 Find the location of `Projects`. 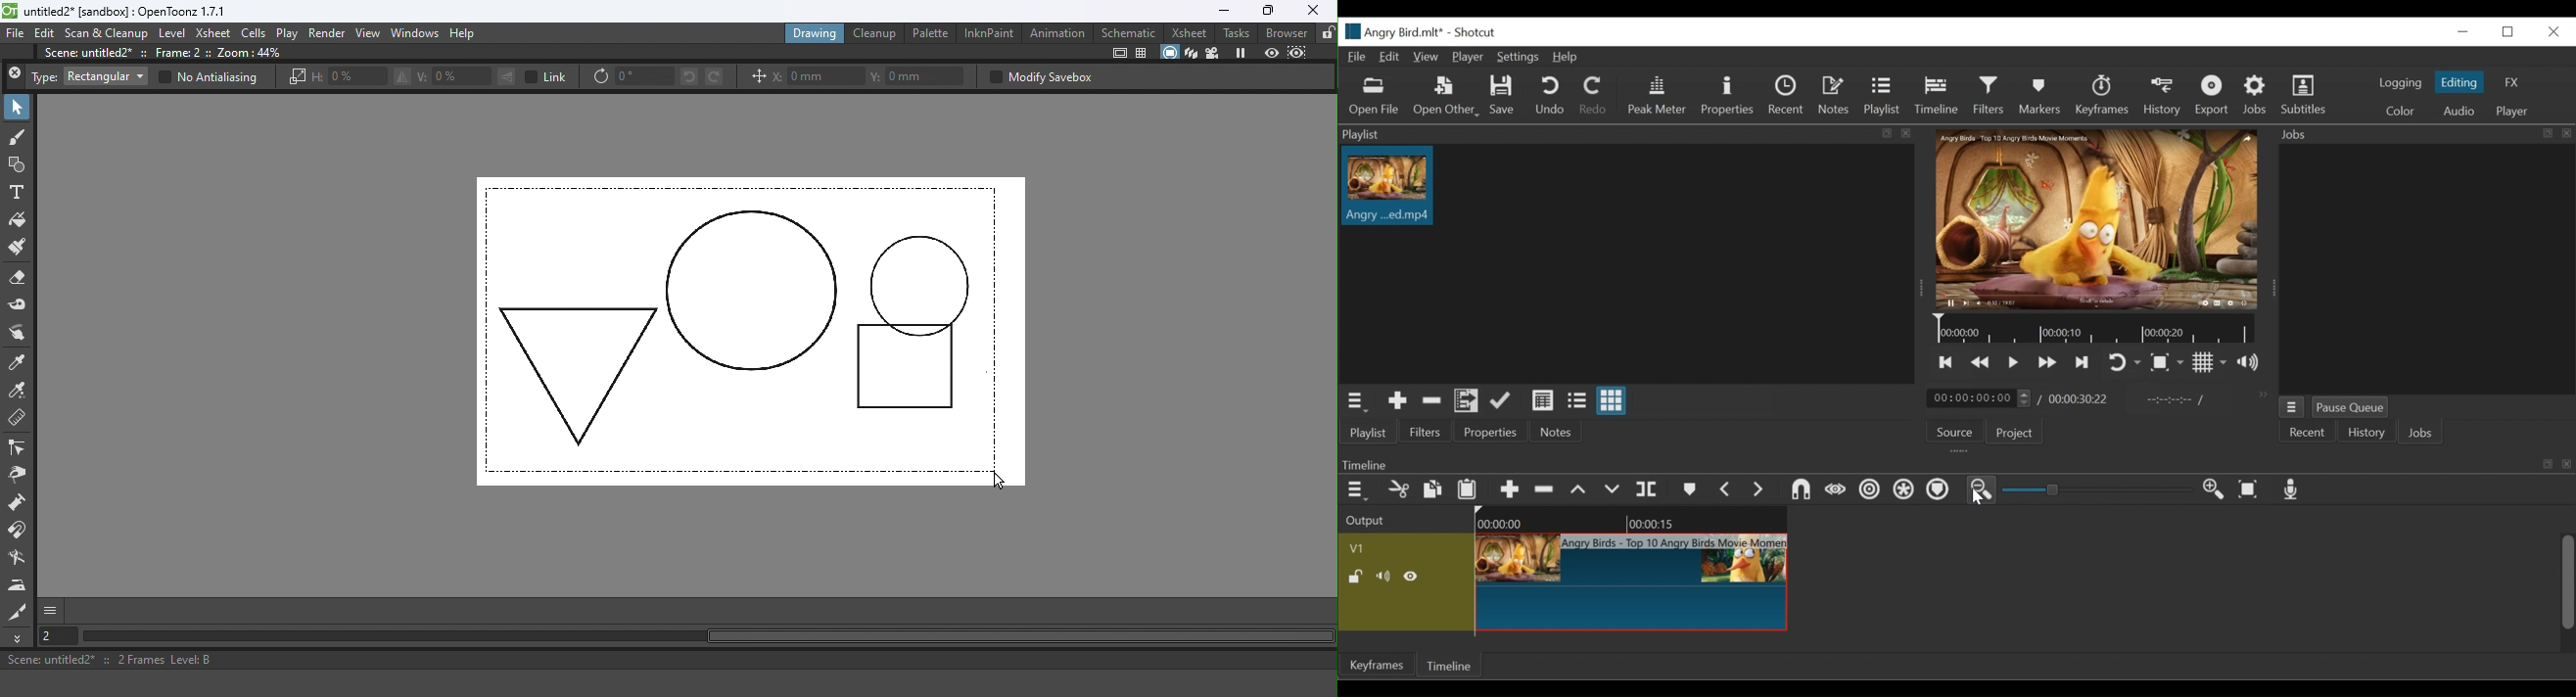

Projects is located at coordinates (2016, 432).